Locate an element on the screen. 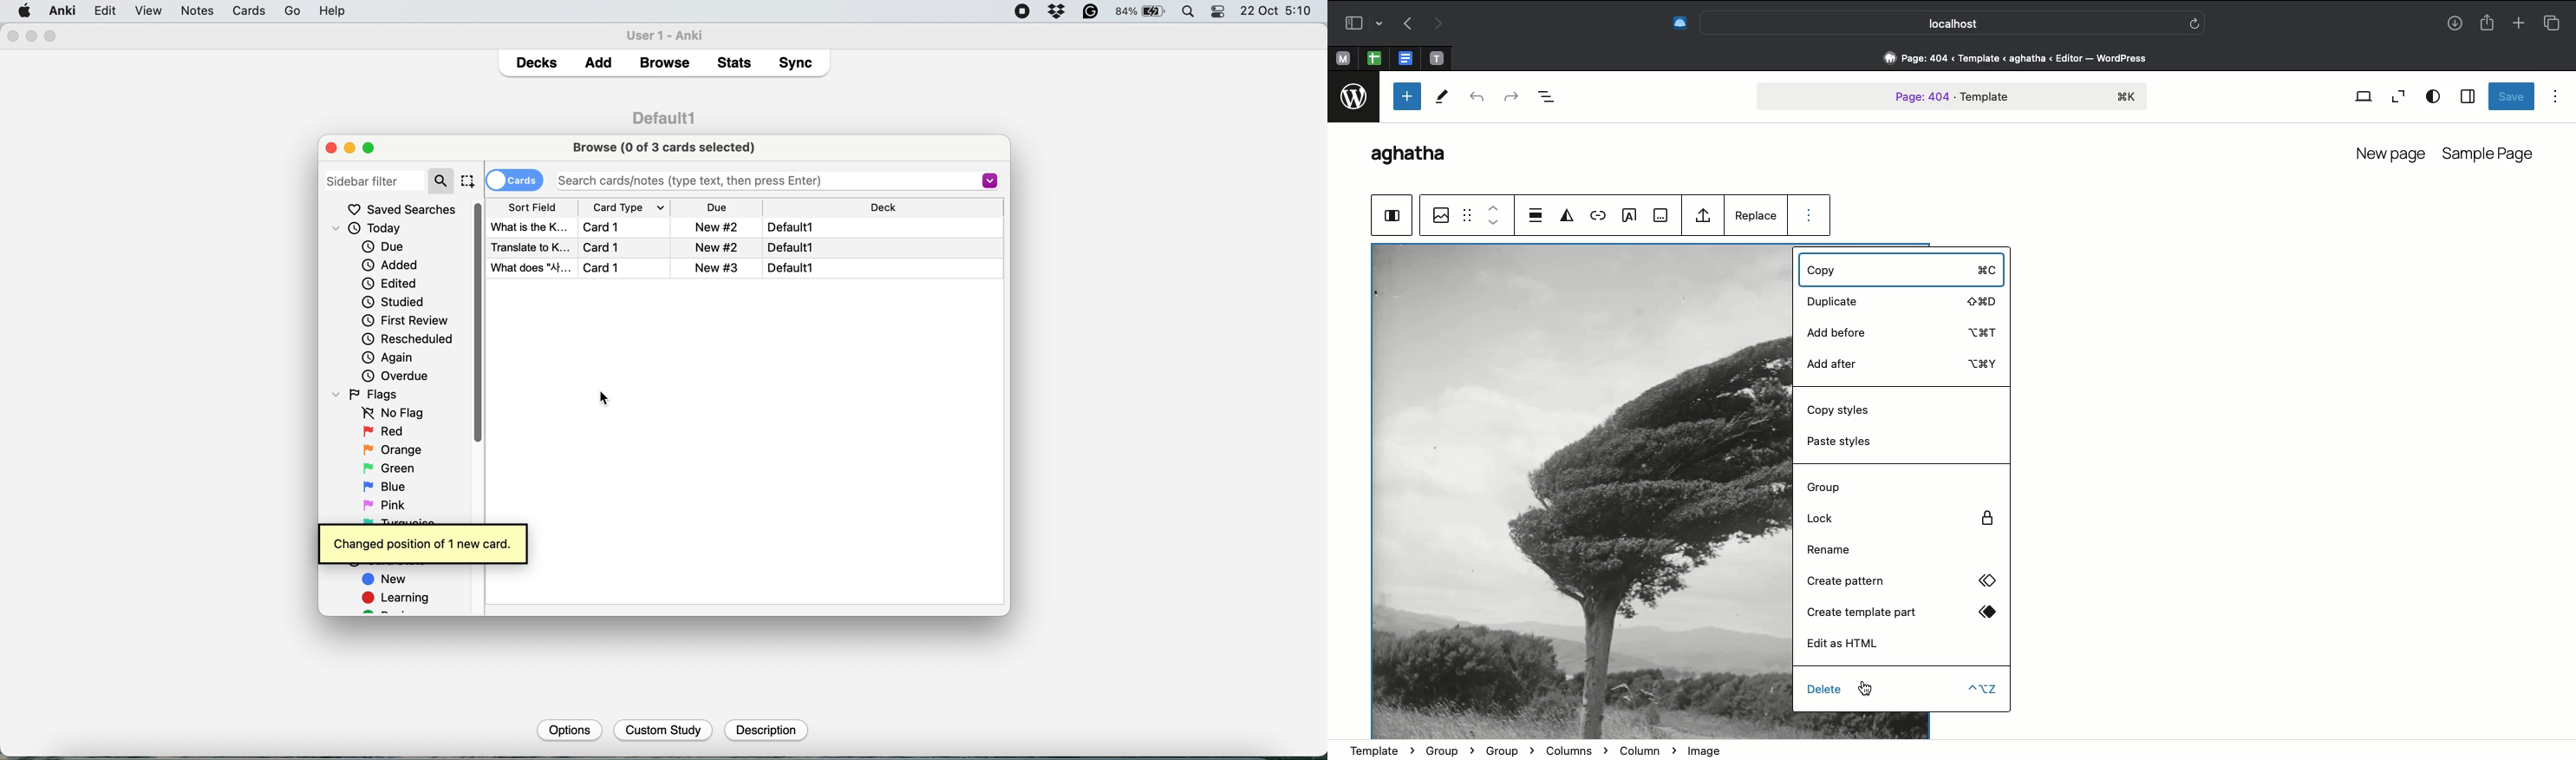  View more is located at coordinates (1662, 216).